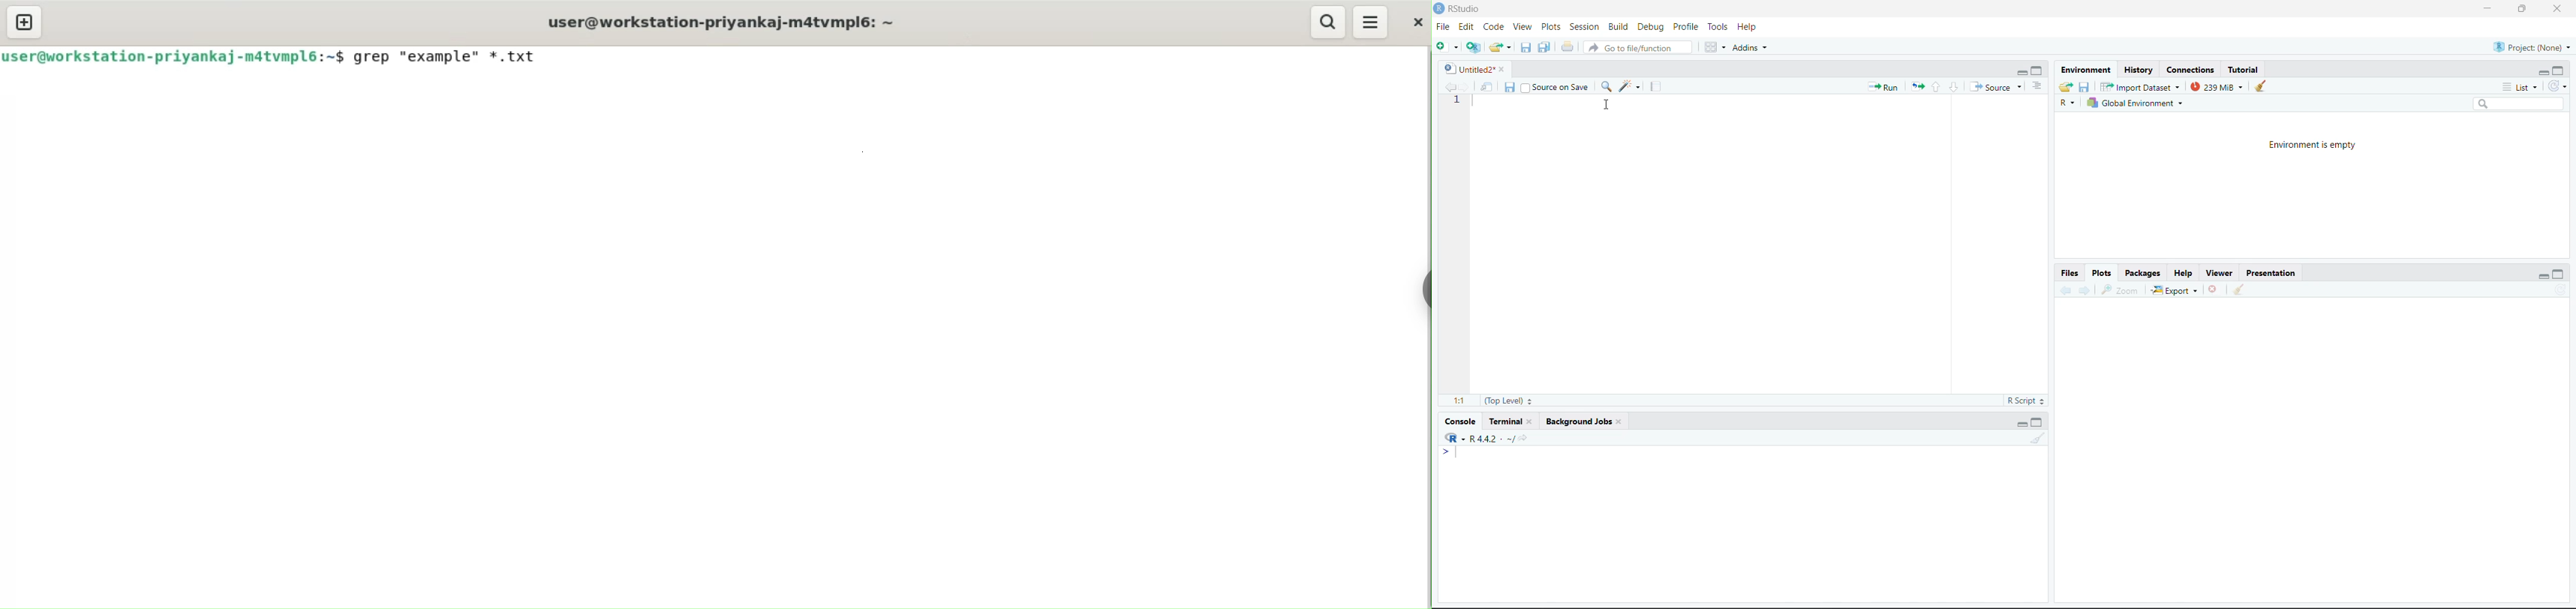 The width and height of the screenshot is (2576, 616). What do you see at coordinates (1566, 46) in the screenshot?
I see `Print the current file` at bounding box center [1566, 46].